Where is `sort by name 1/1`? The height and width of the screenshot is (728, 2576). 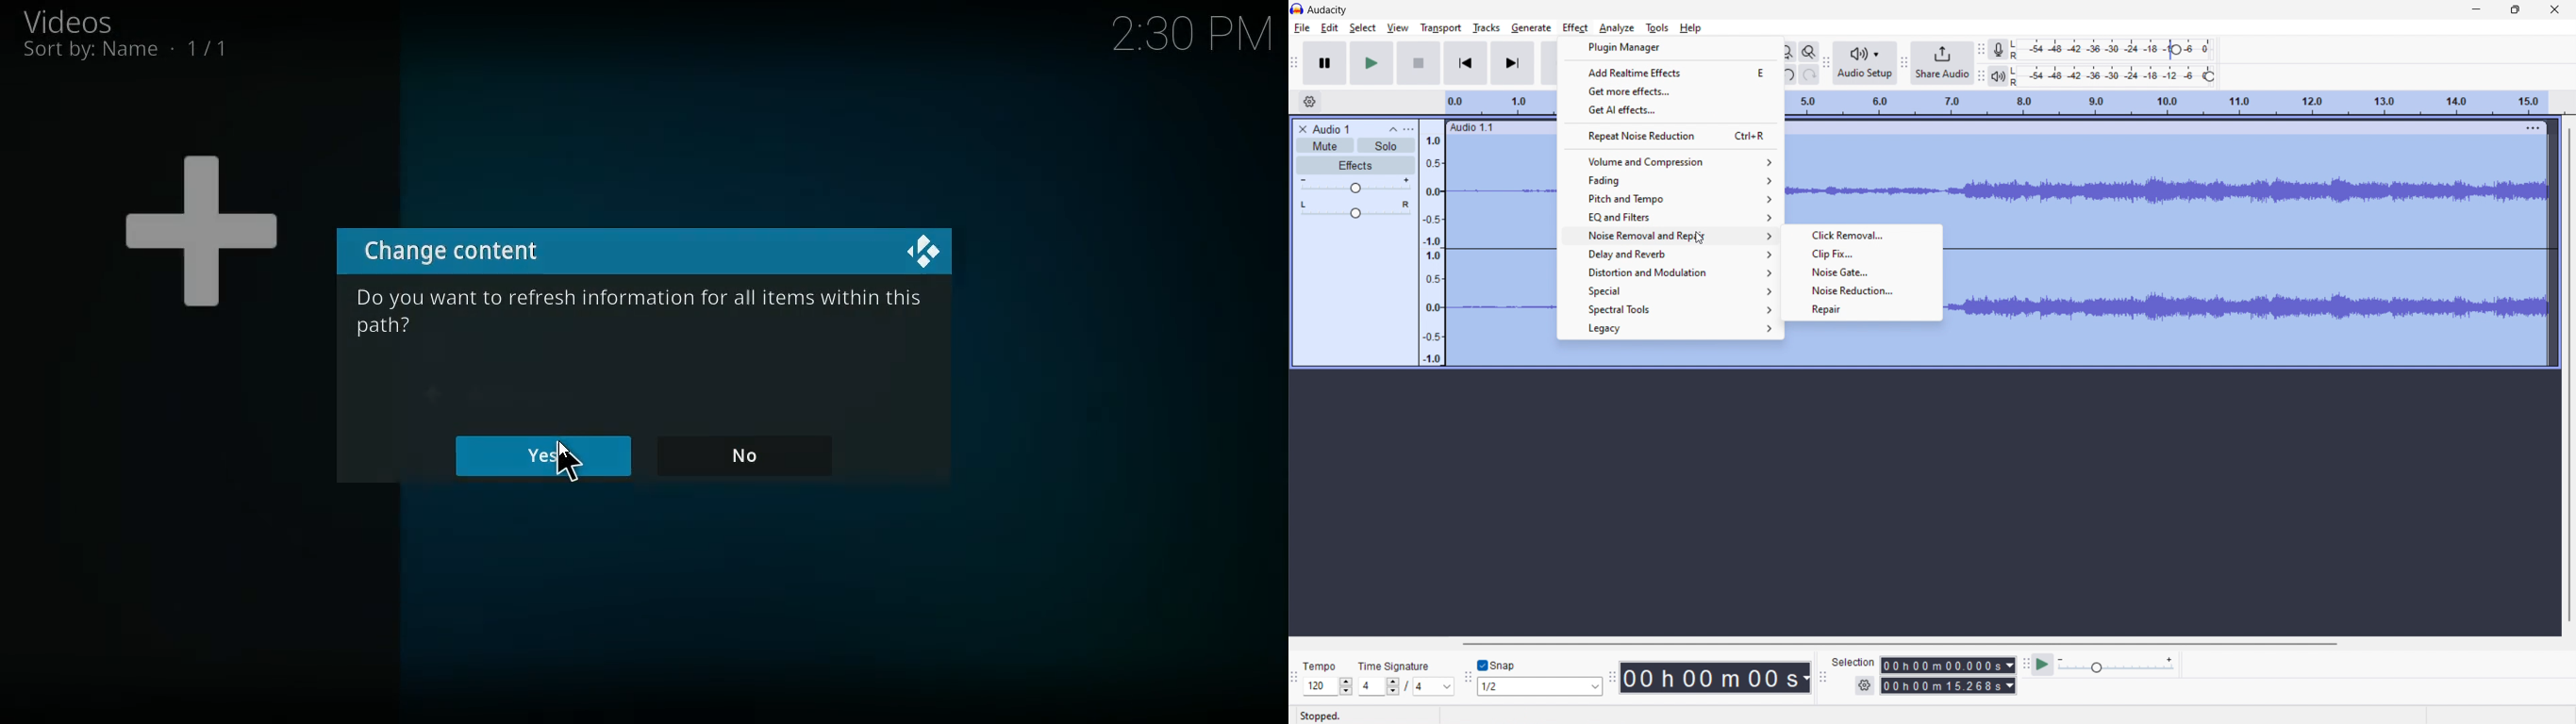
sort by name 1/1 is located at coordinates (125, 50).